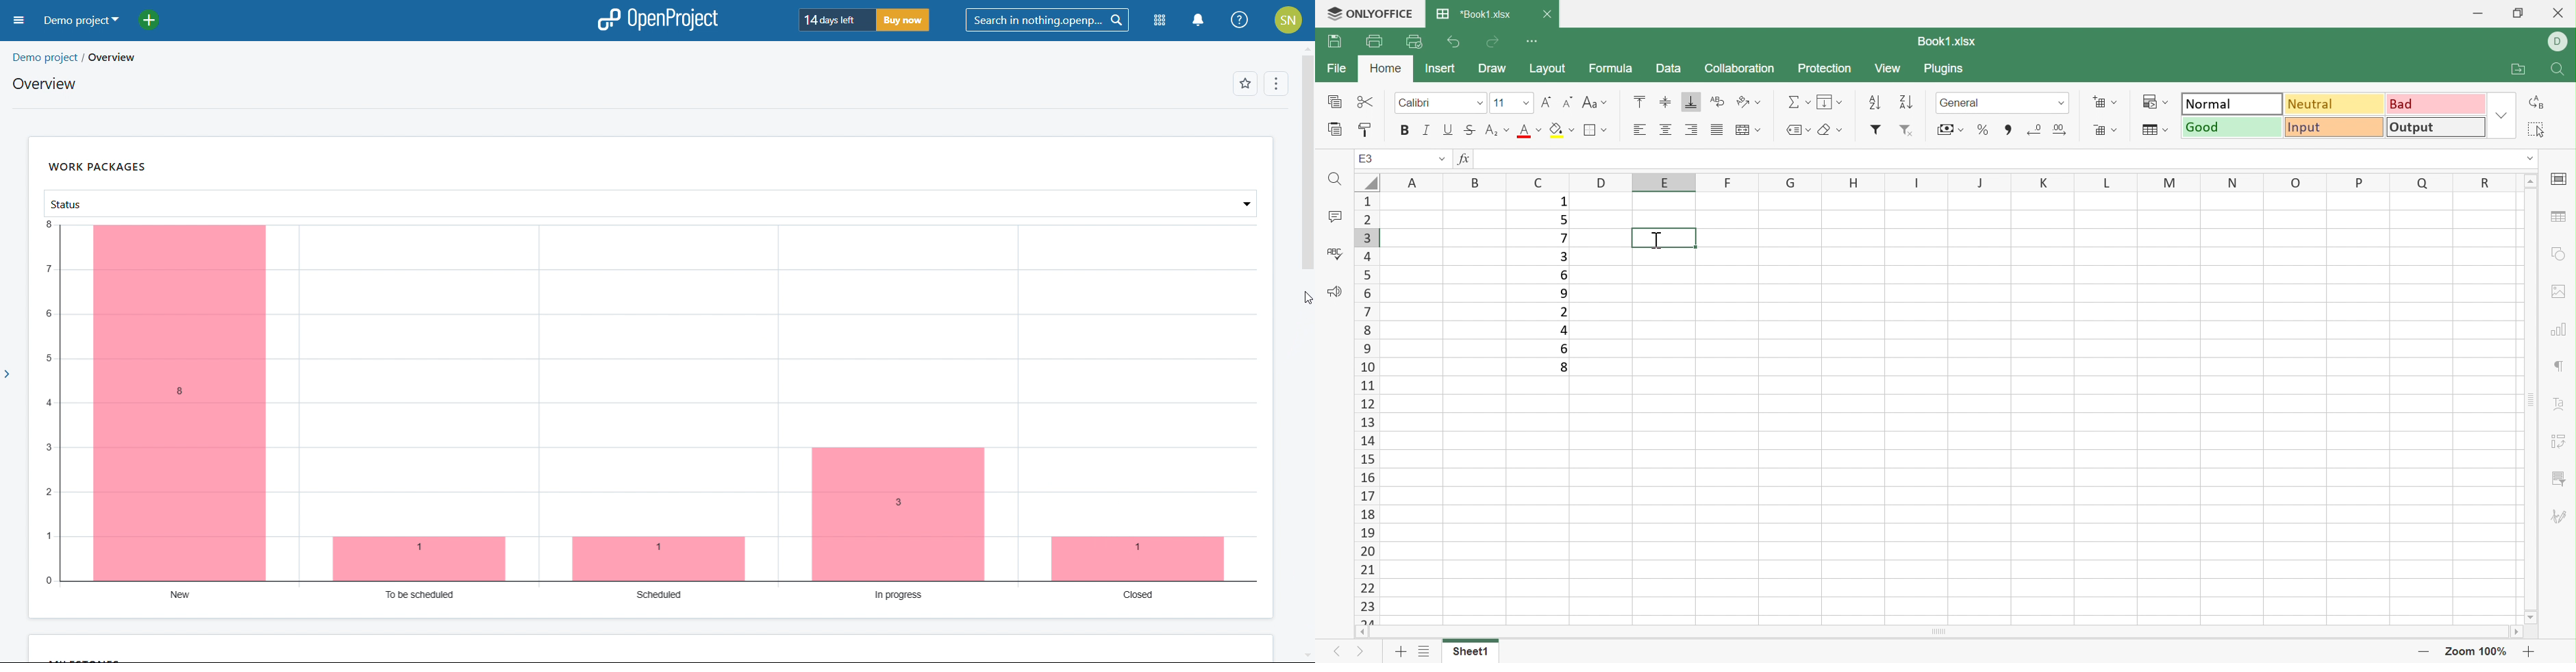 This screenshot has width=2576, height=672. I want to click on Select all, so click(2537, 132).